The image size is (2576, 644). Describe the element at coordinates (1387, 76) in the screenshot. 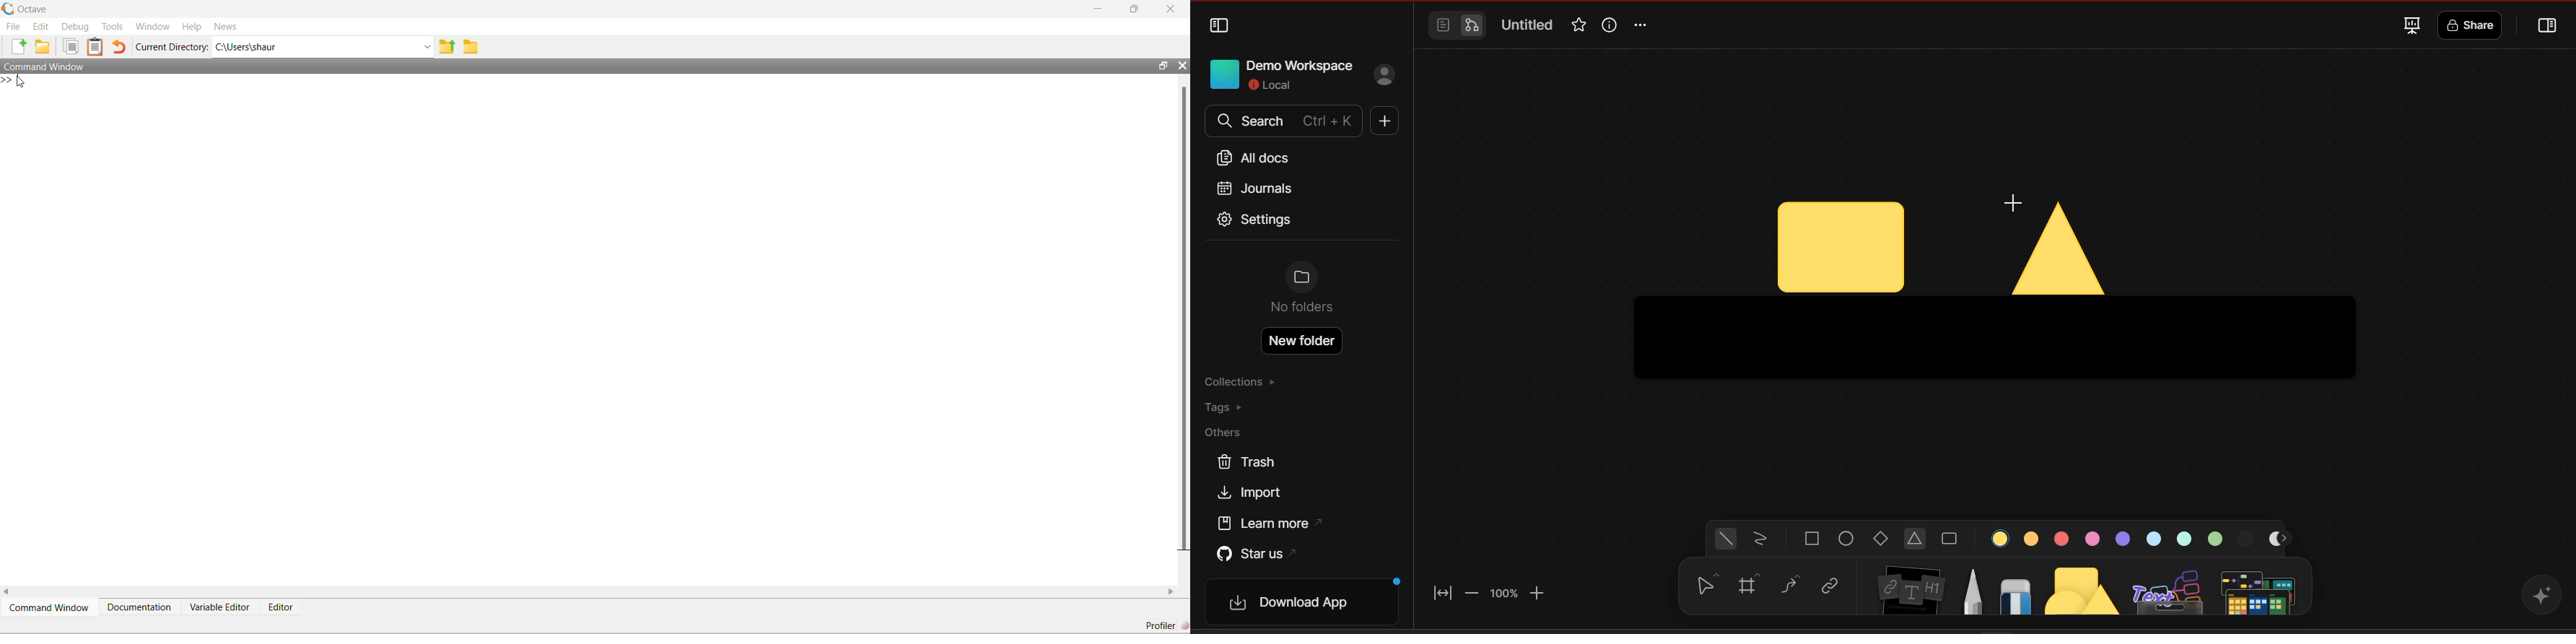

I see `sign in profile` at that location.